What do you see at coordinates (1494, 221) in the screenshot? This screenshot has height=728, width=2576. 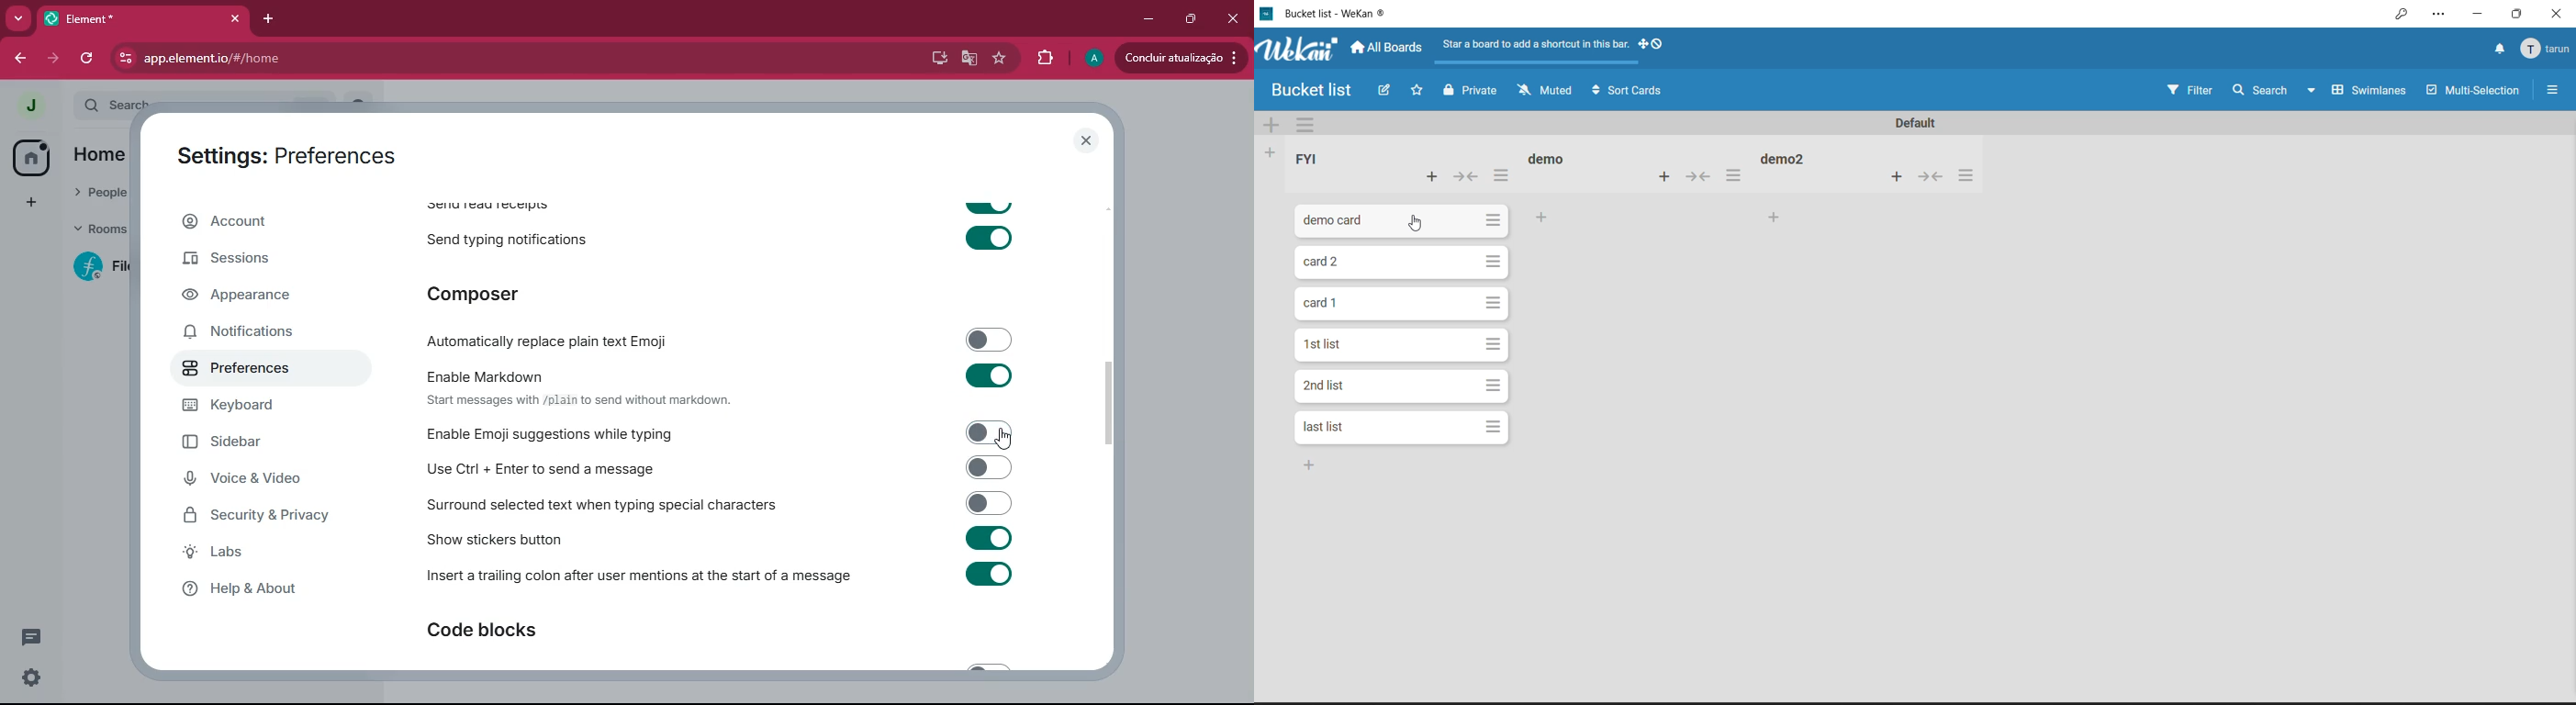 I see `card actions` at bounding box center [1494, 221].